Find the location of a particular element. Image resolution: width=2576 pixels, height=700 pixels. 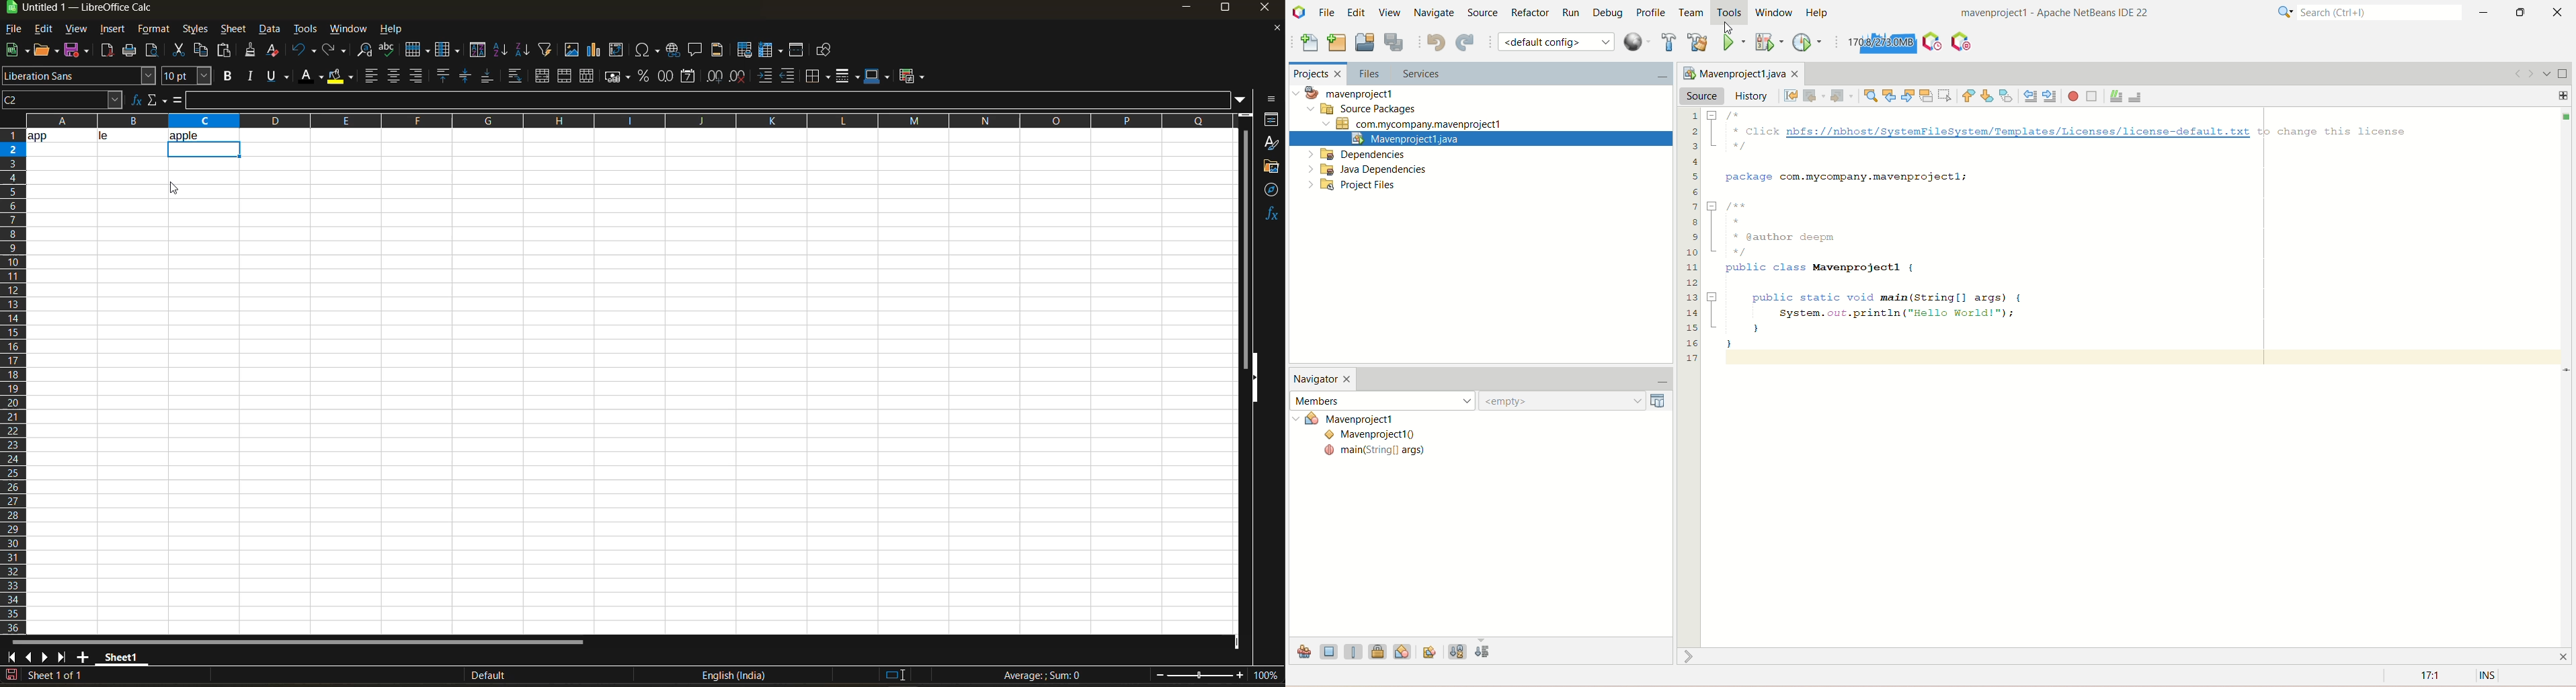

insert or edit pivot table is located at coordinates (617, 51).